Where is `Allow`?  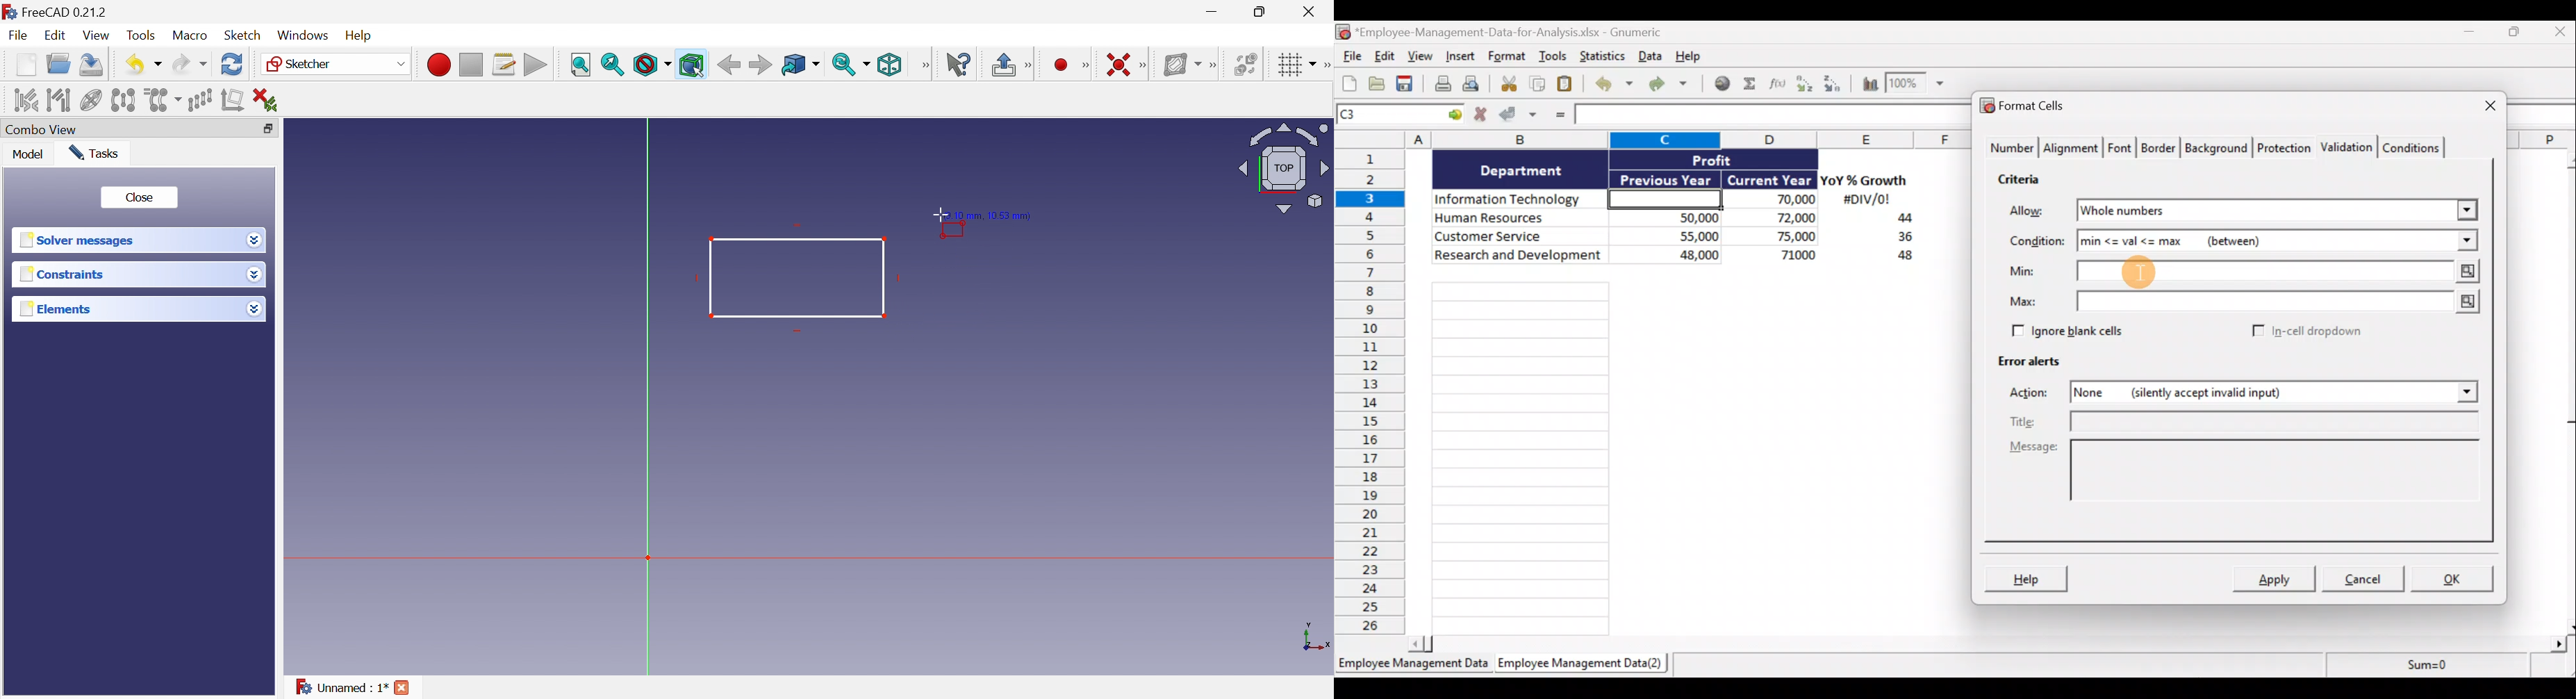
Allow is located at coordinates (2036, 212).